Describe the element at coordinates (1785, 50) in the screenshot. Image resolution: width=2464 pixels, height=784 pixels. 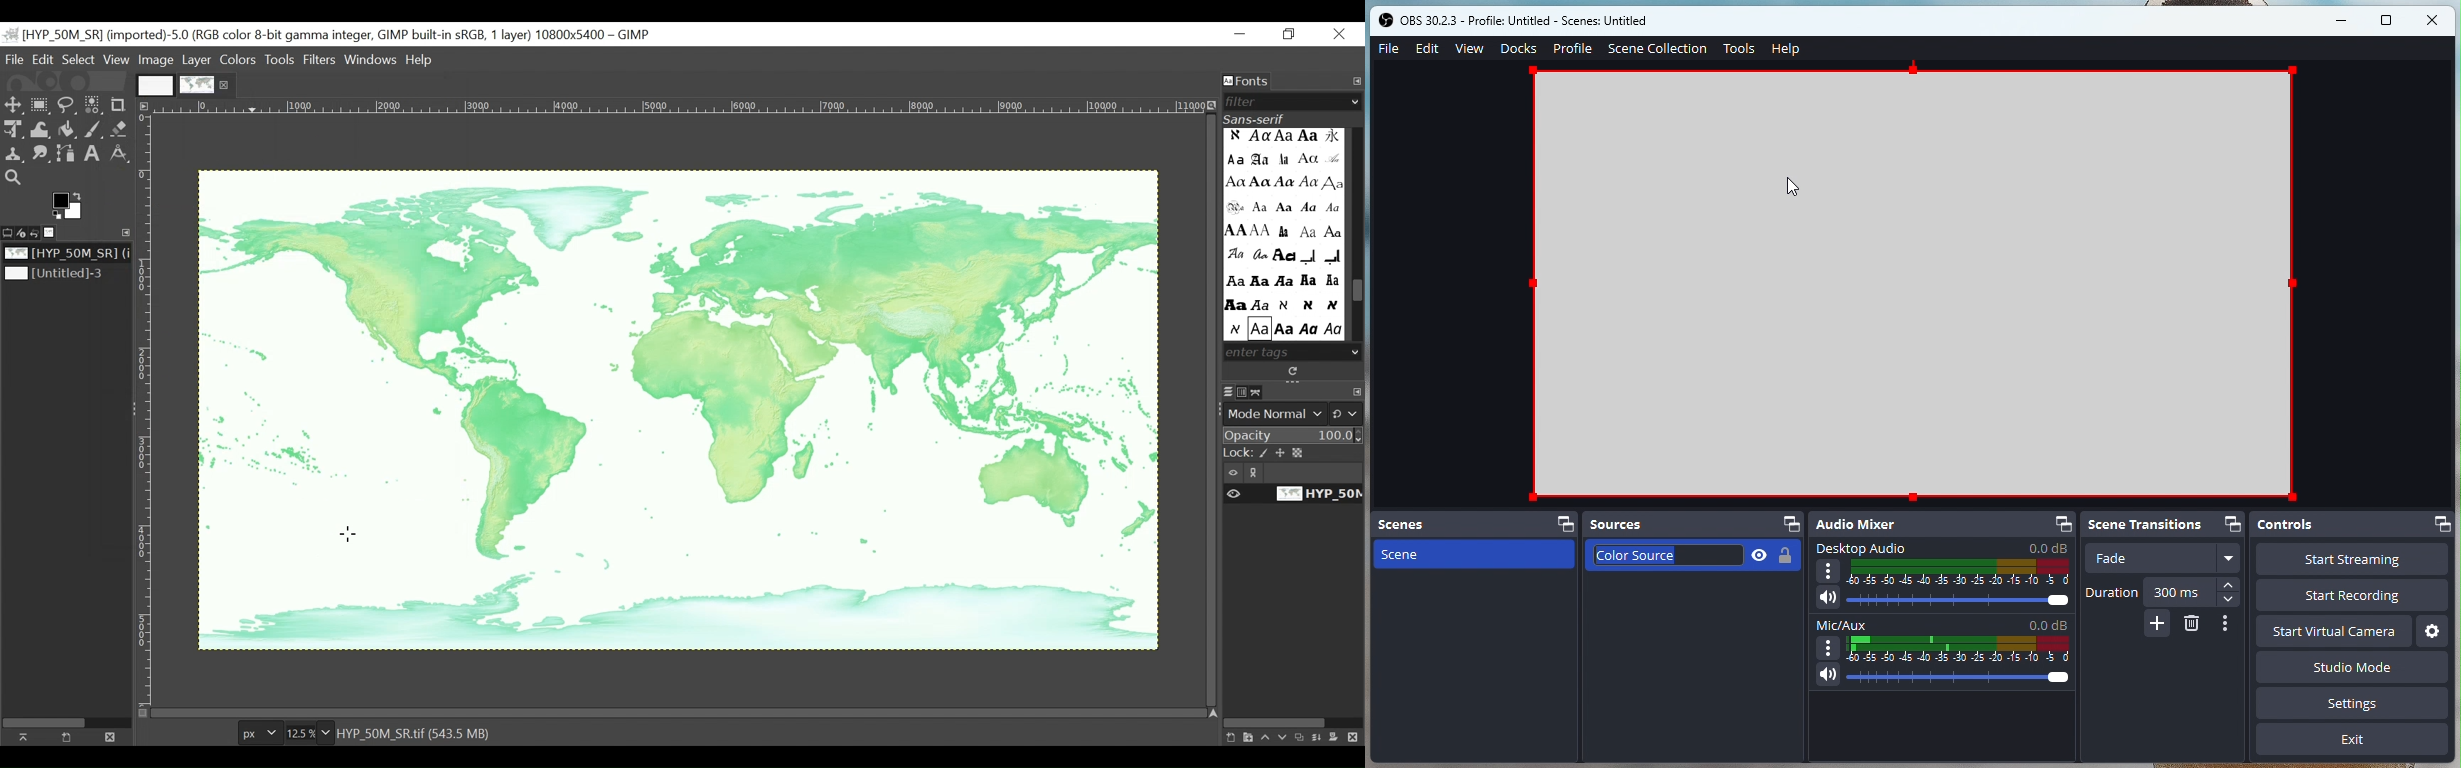
I see `Help` at that location.